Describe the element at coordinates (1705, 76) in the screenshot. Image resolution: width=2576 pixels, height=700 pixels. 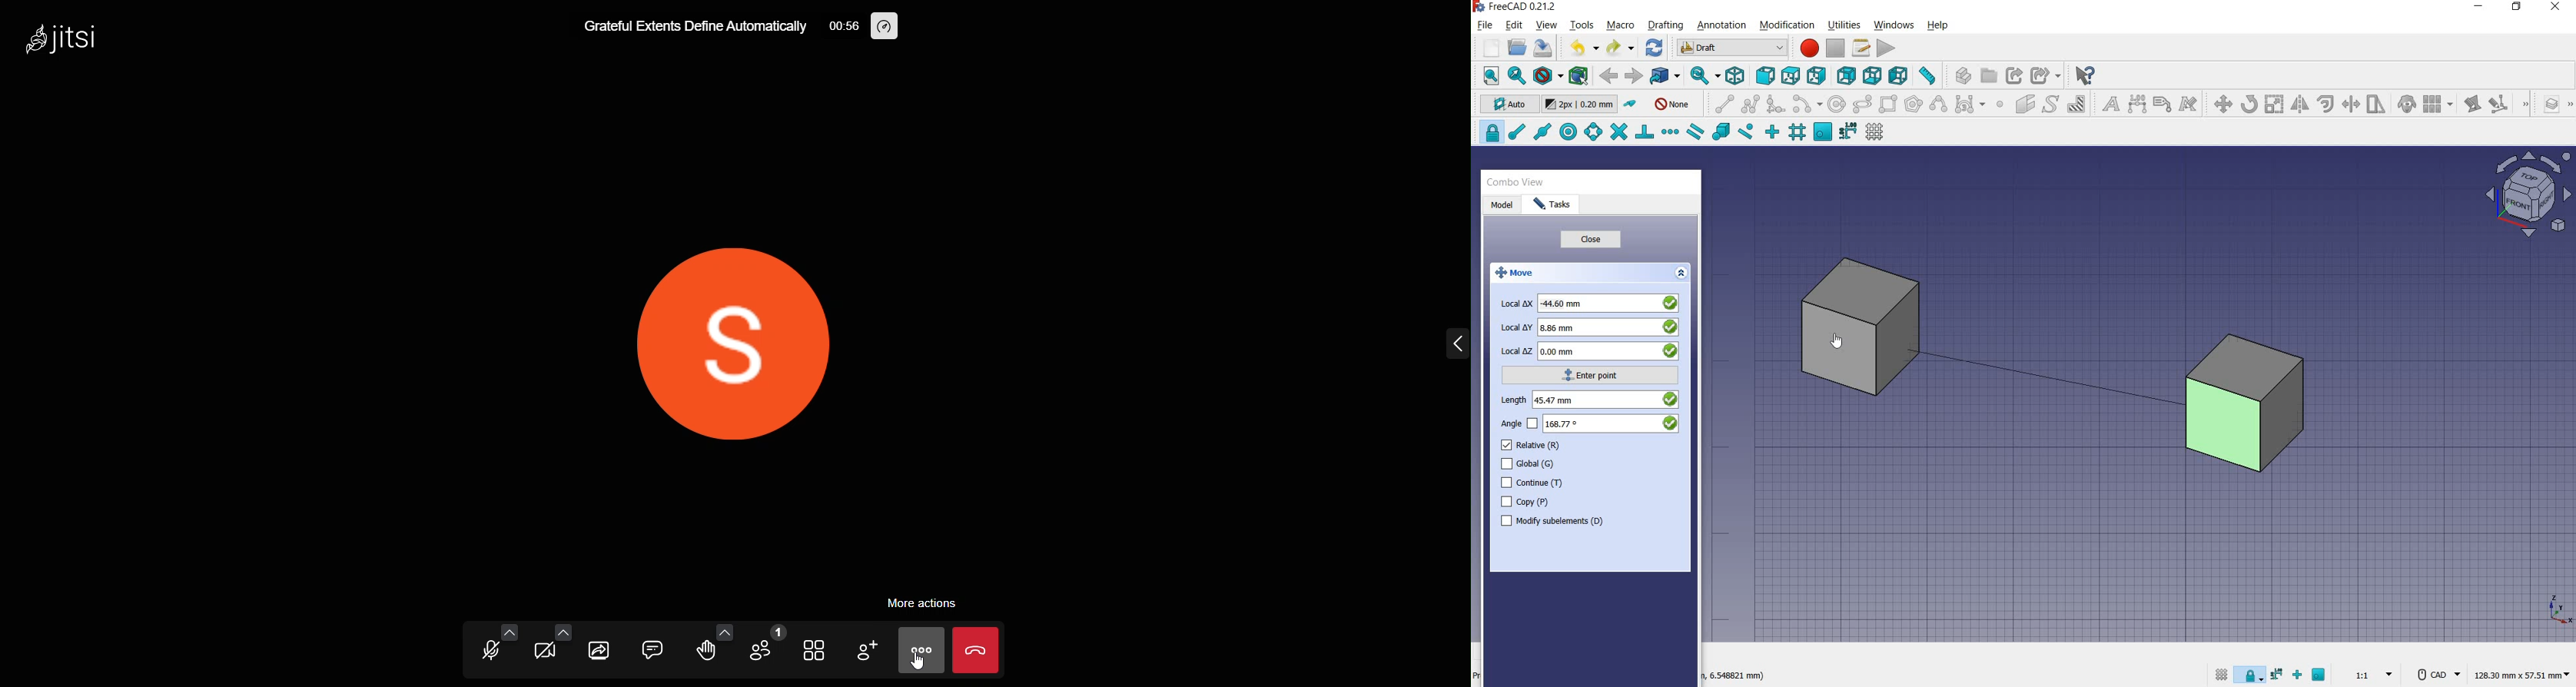
I see `sync view` at that location.